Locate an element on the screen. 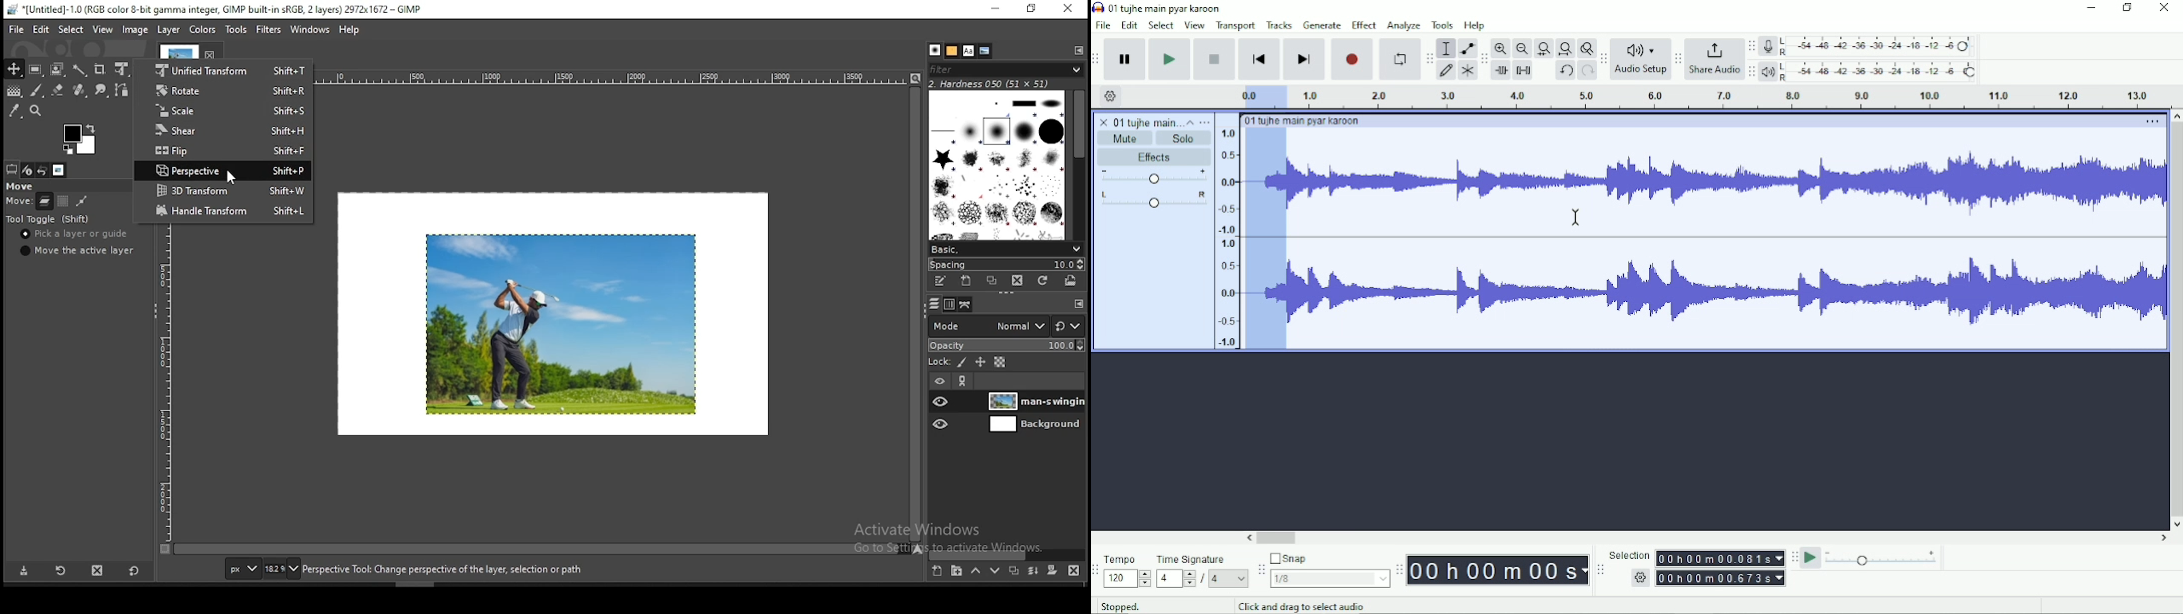 Image resolution: width=2184 pixels, height=616 pixels. Share Logo is located at coordinates (1712, 49).